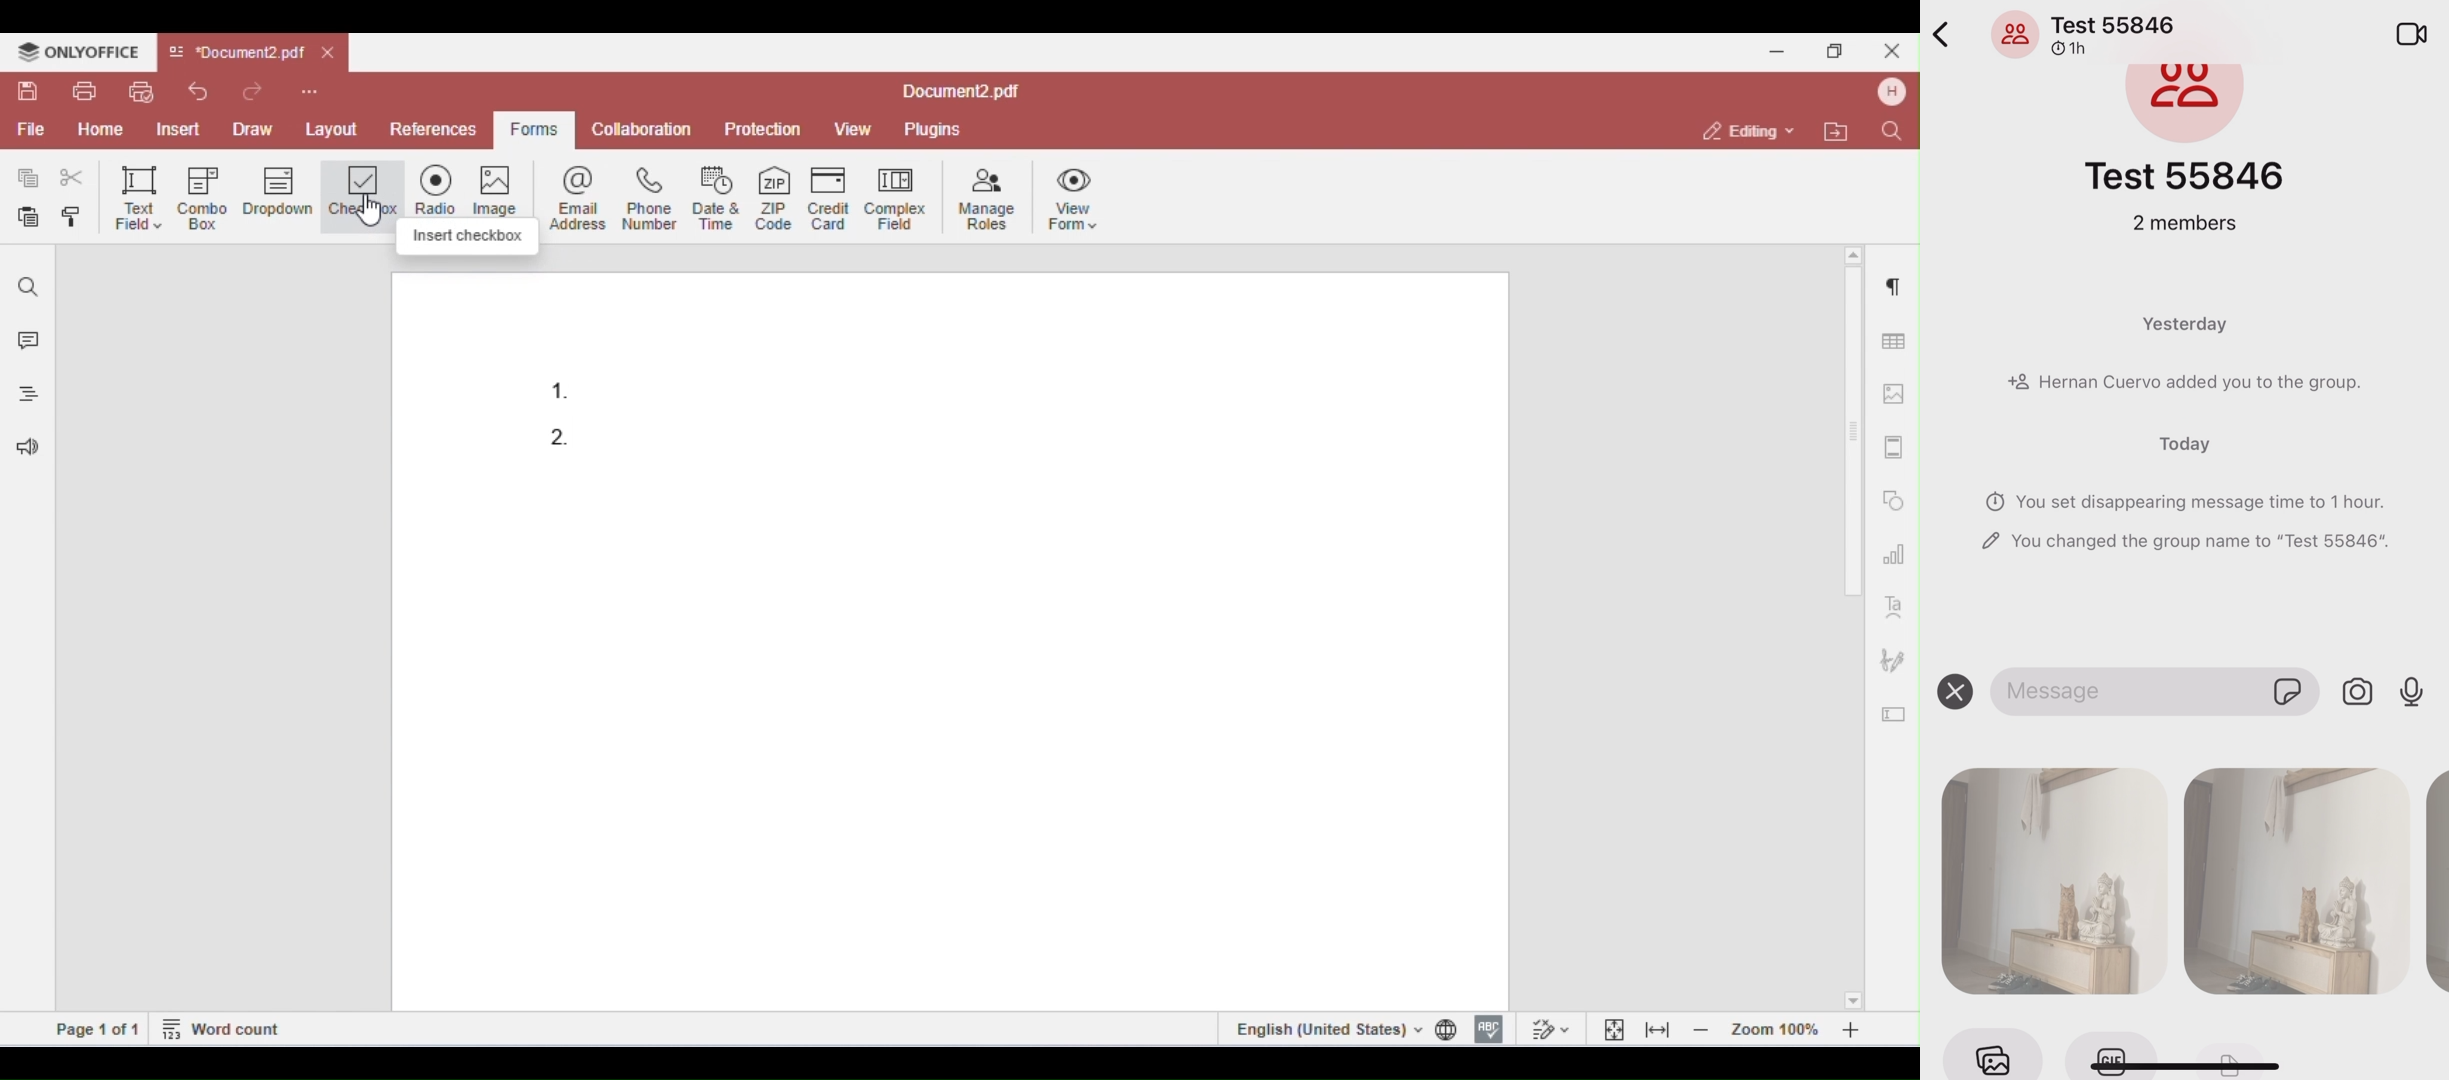 This screenshot has height=1092, width=2464. Describe the element at coordinates (2185, 547) in the screenshot. I see `/ You changed the group name to “Test 55846".` at that location.